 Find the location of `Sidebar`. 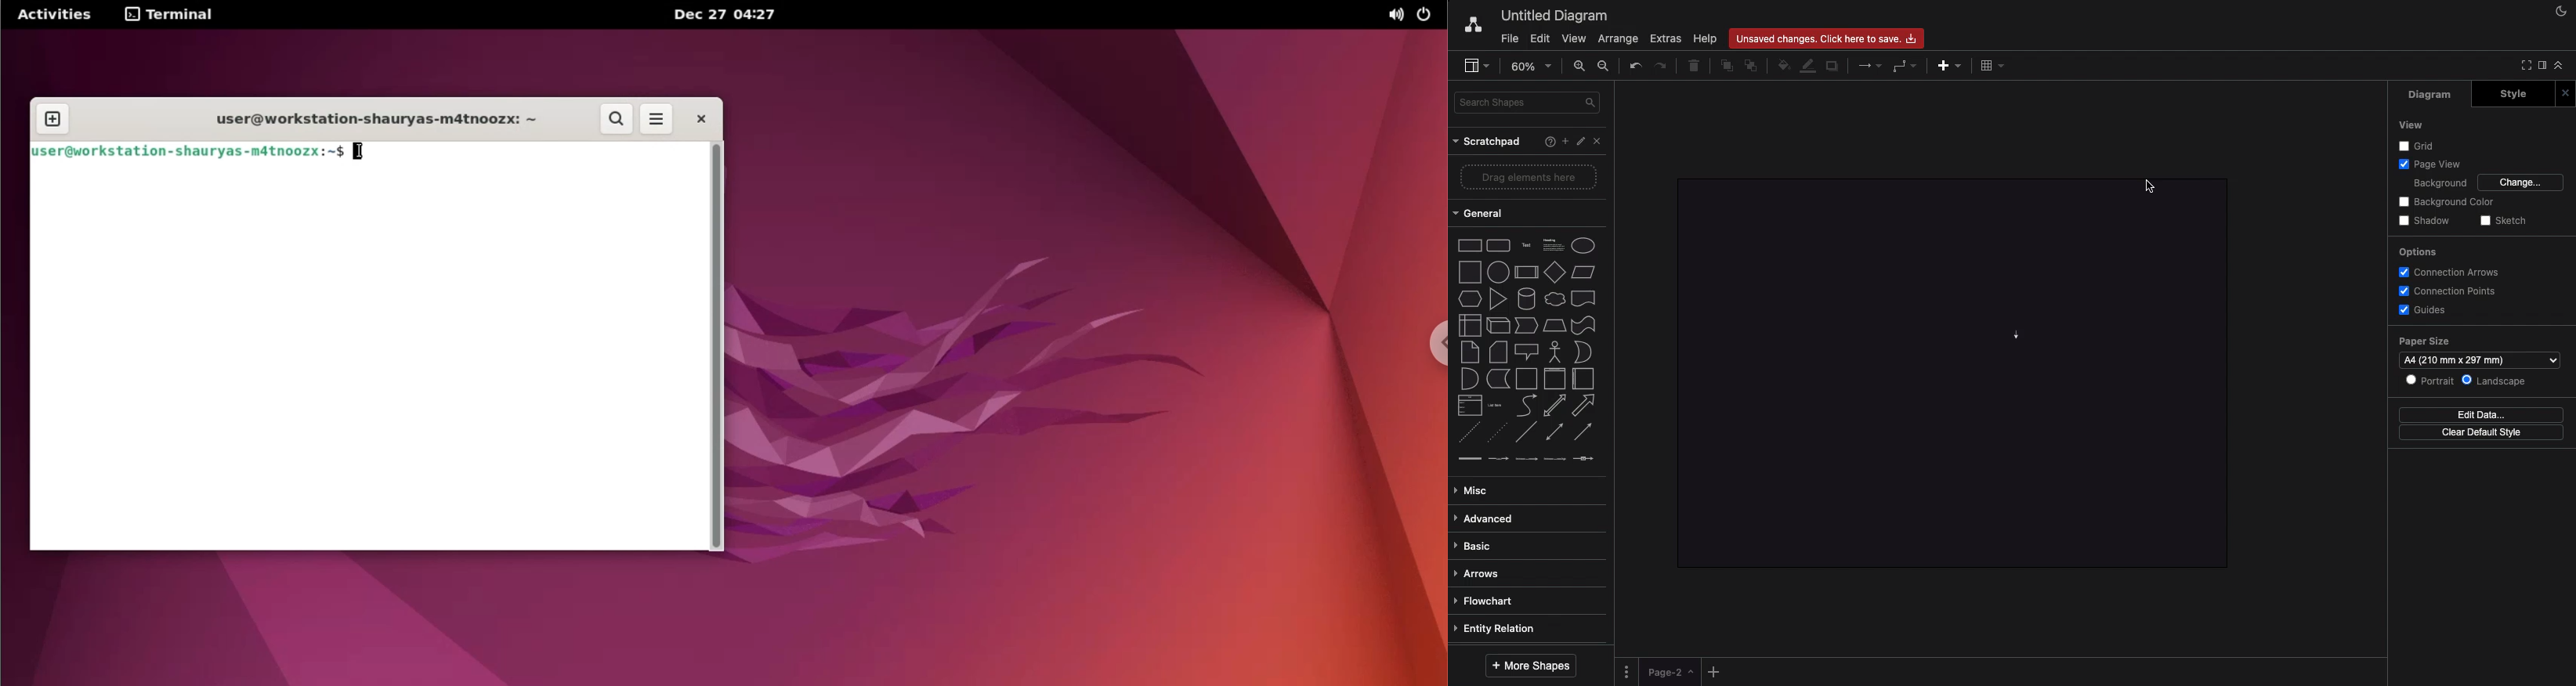

Sidebar is located at coordinates (2541, 67).